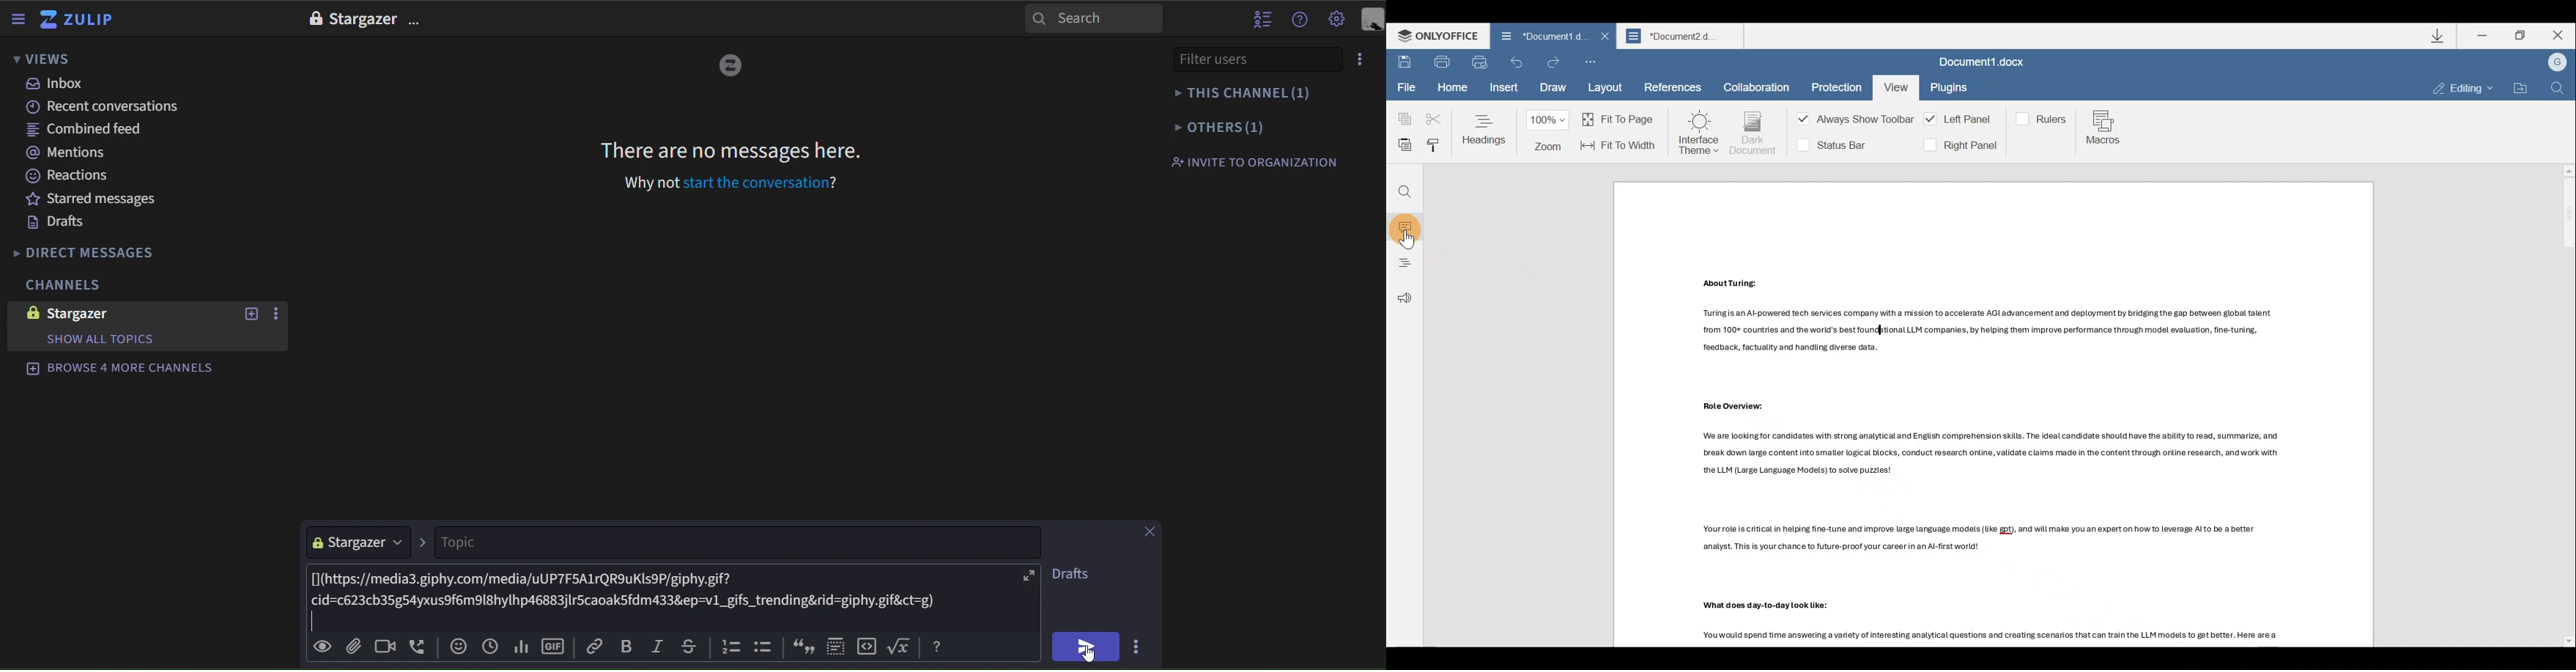 The image size is (2576, 672). Describe the element at coordinates (250, 314) in the screenshot. I see `new topic` at that location.